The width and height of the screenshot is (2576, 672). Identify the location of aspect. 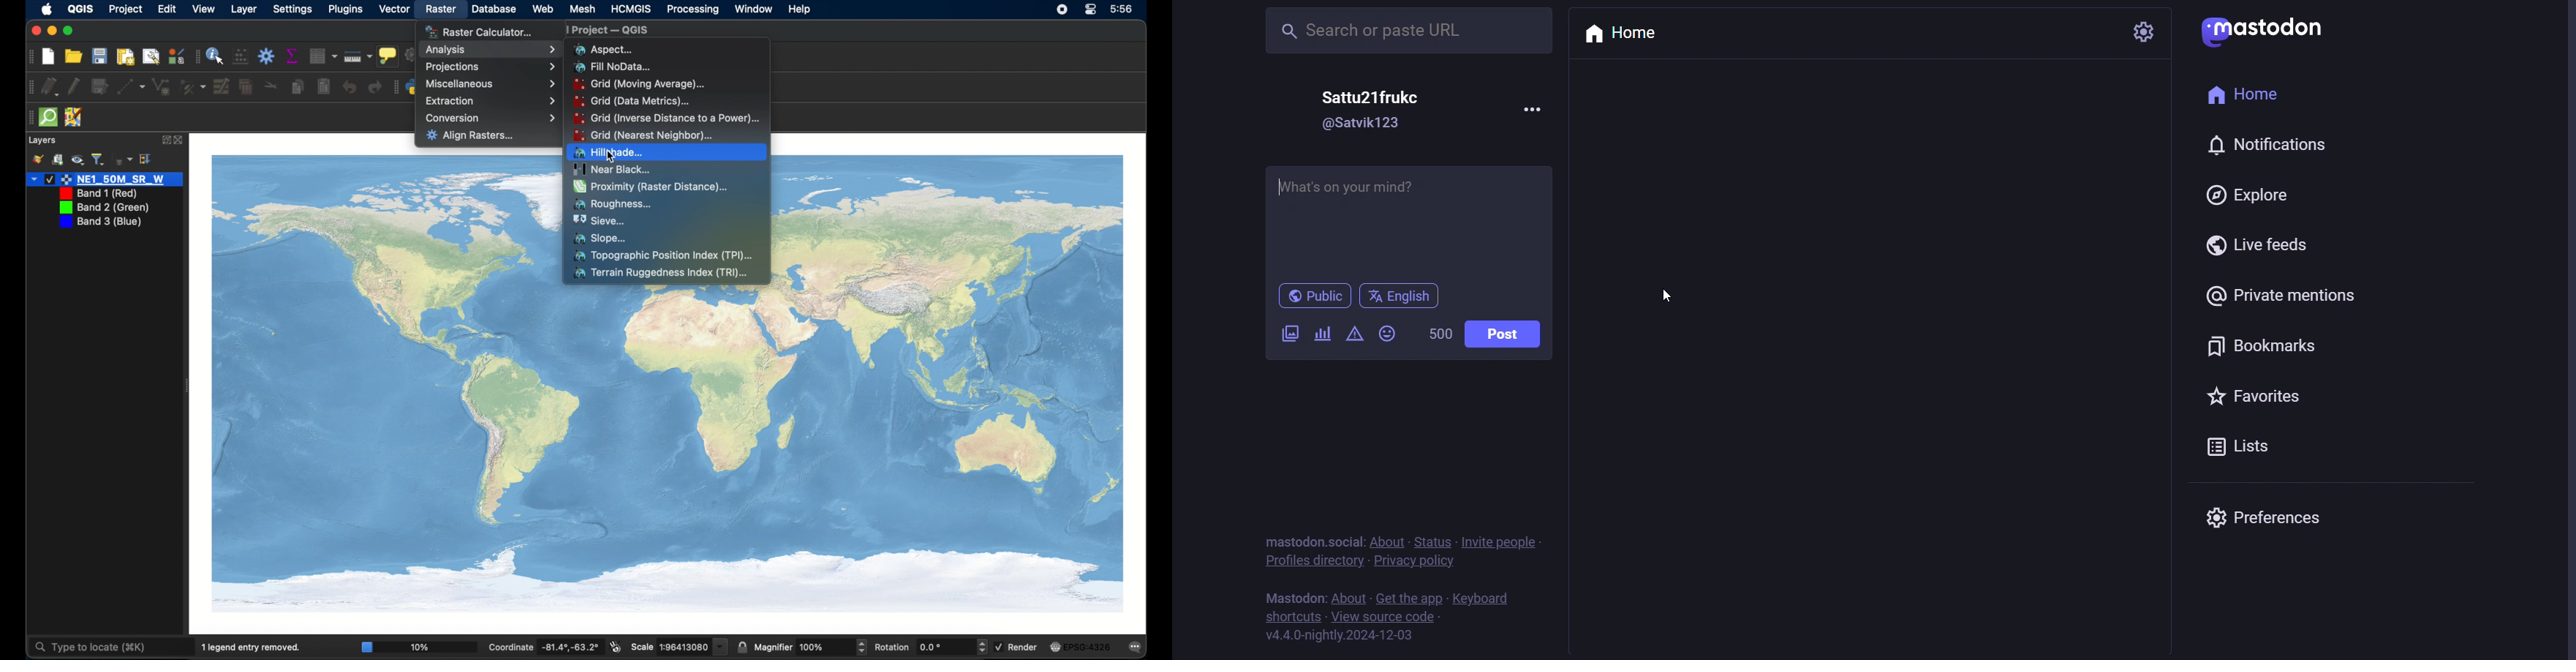
(602, 49).